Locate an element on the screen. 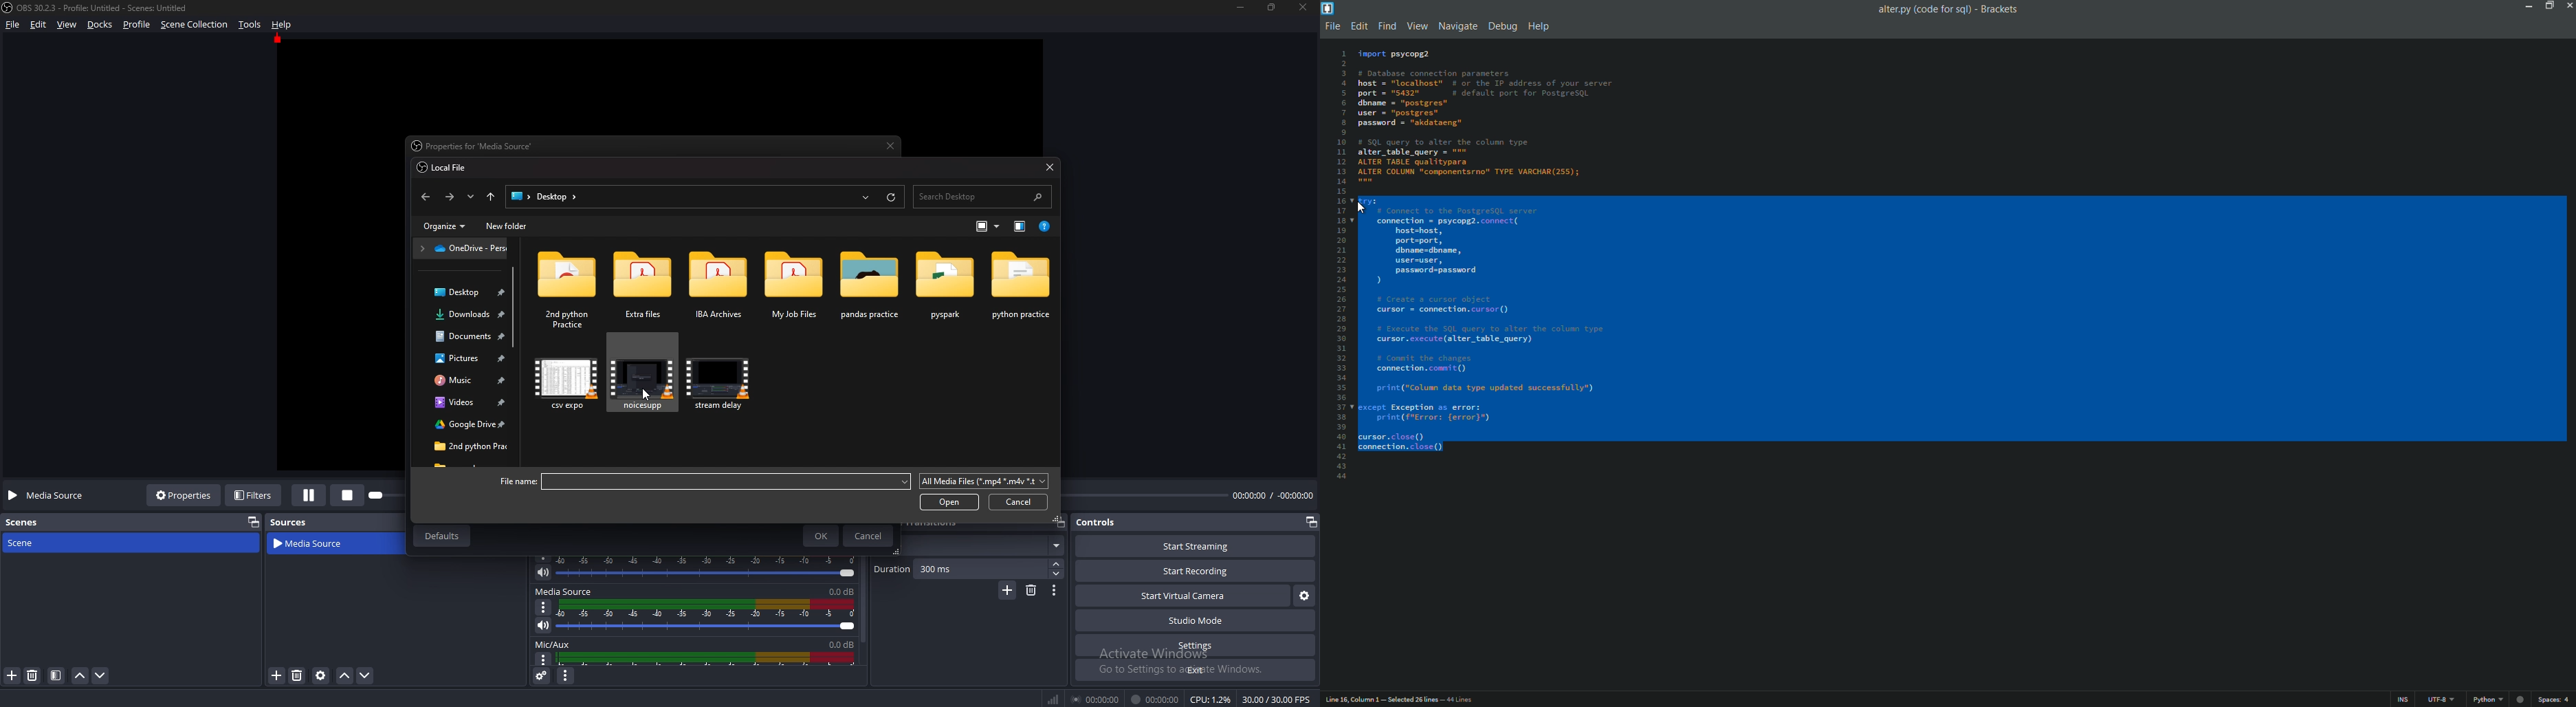 The width and height of the screenshot is (2576, 728). close properties for media source is located at coordinates (892, 146).